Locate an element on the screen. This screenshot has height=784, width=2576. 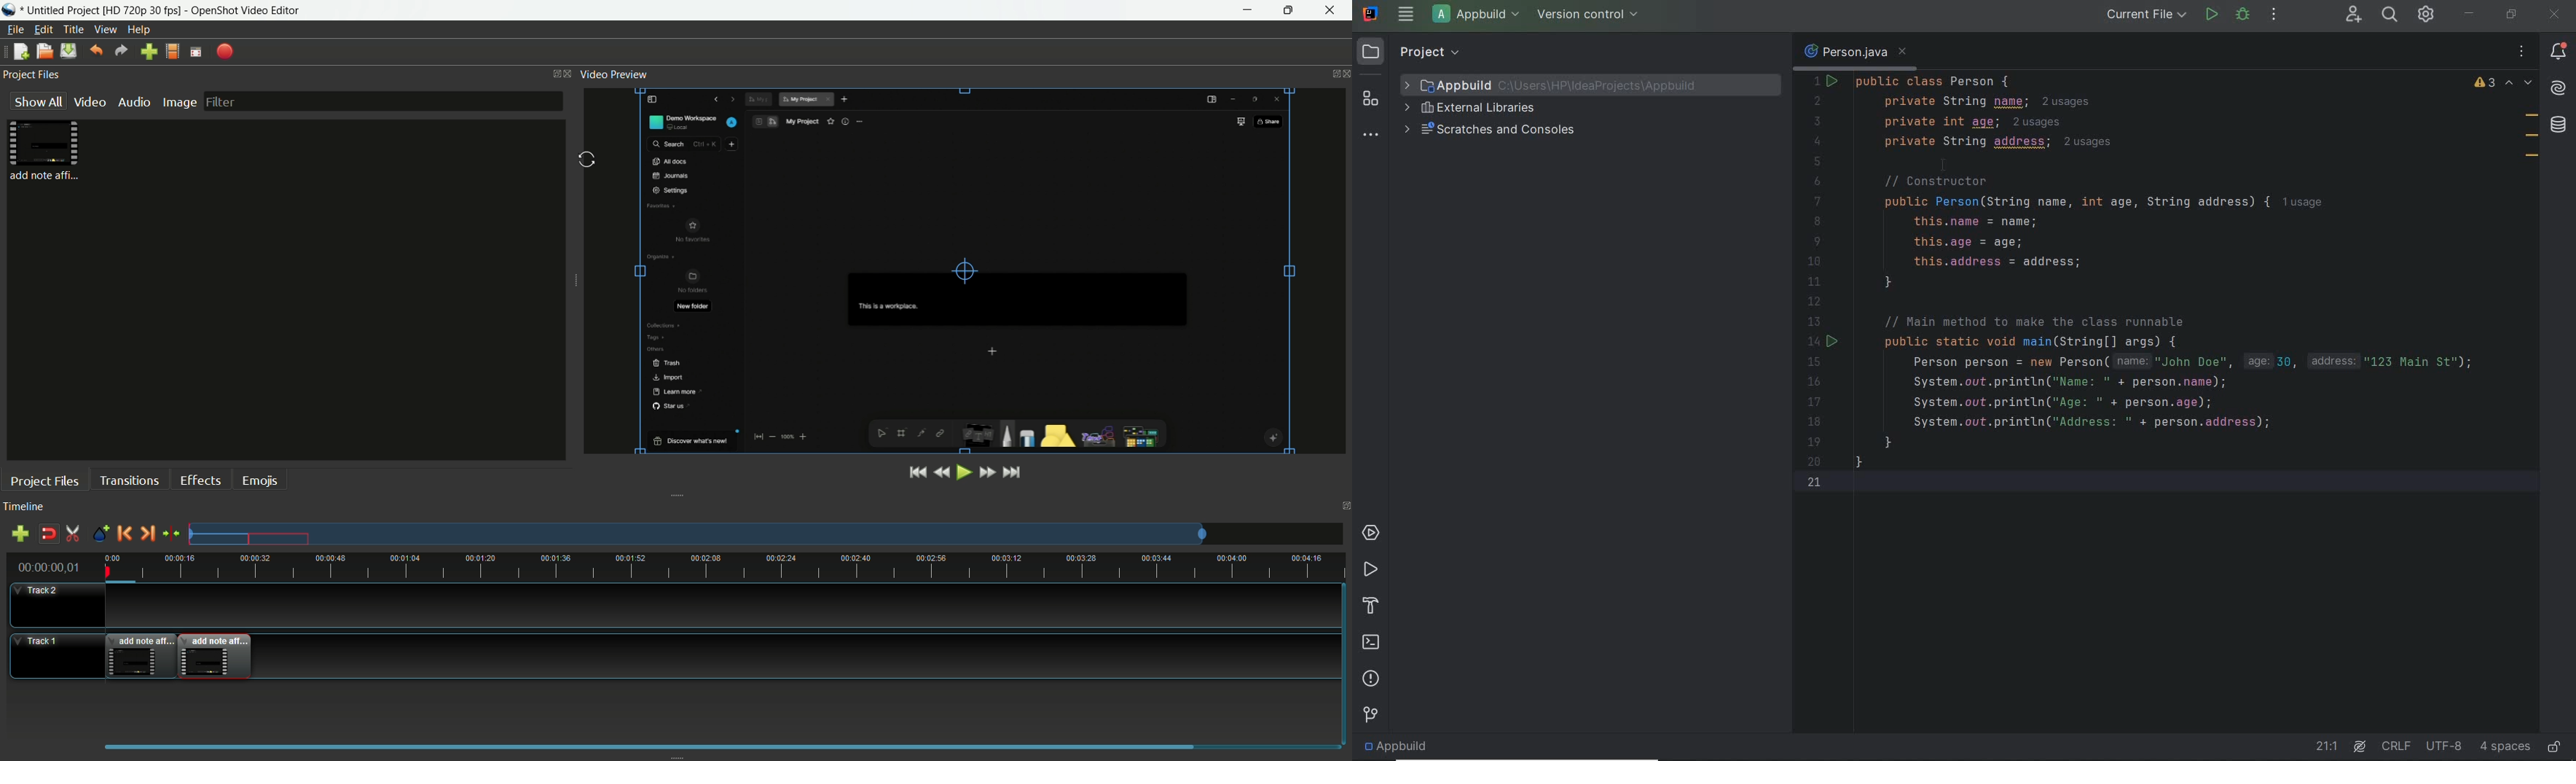
change layout is located at coordinates (551, 75).